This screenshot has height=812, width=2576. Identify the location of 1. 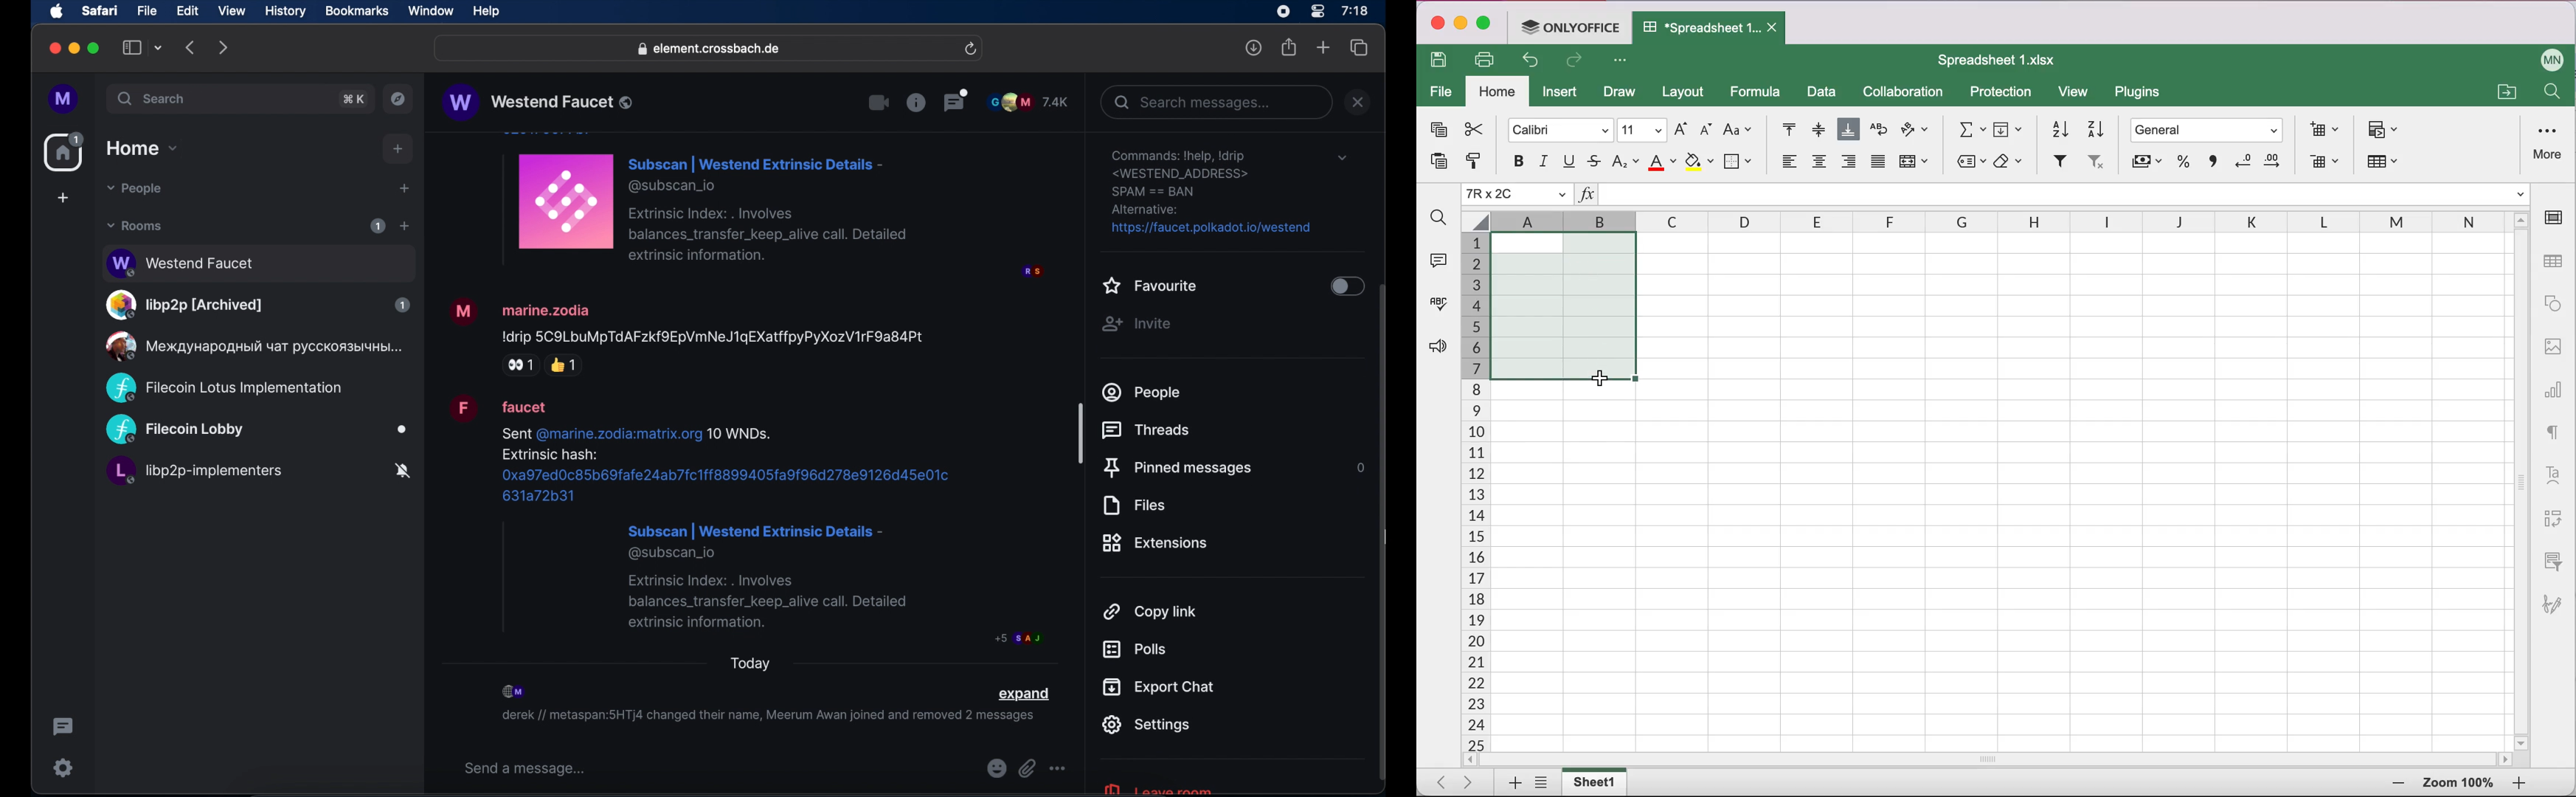
(378, 226).